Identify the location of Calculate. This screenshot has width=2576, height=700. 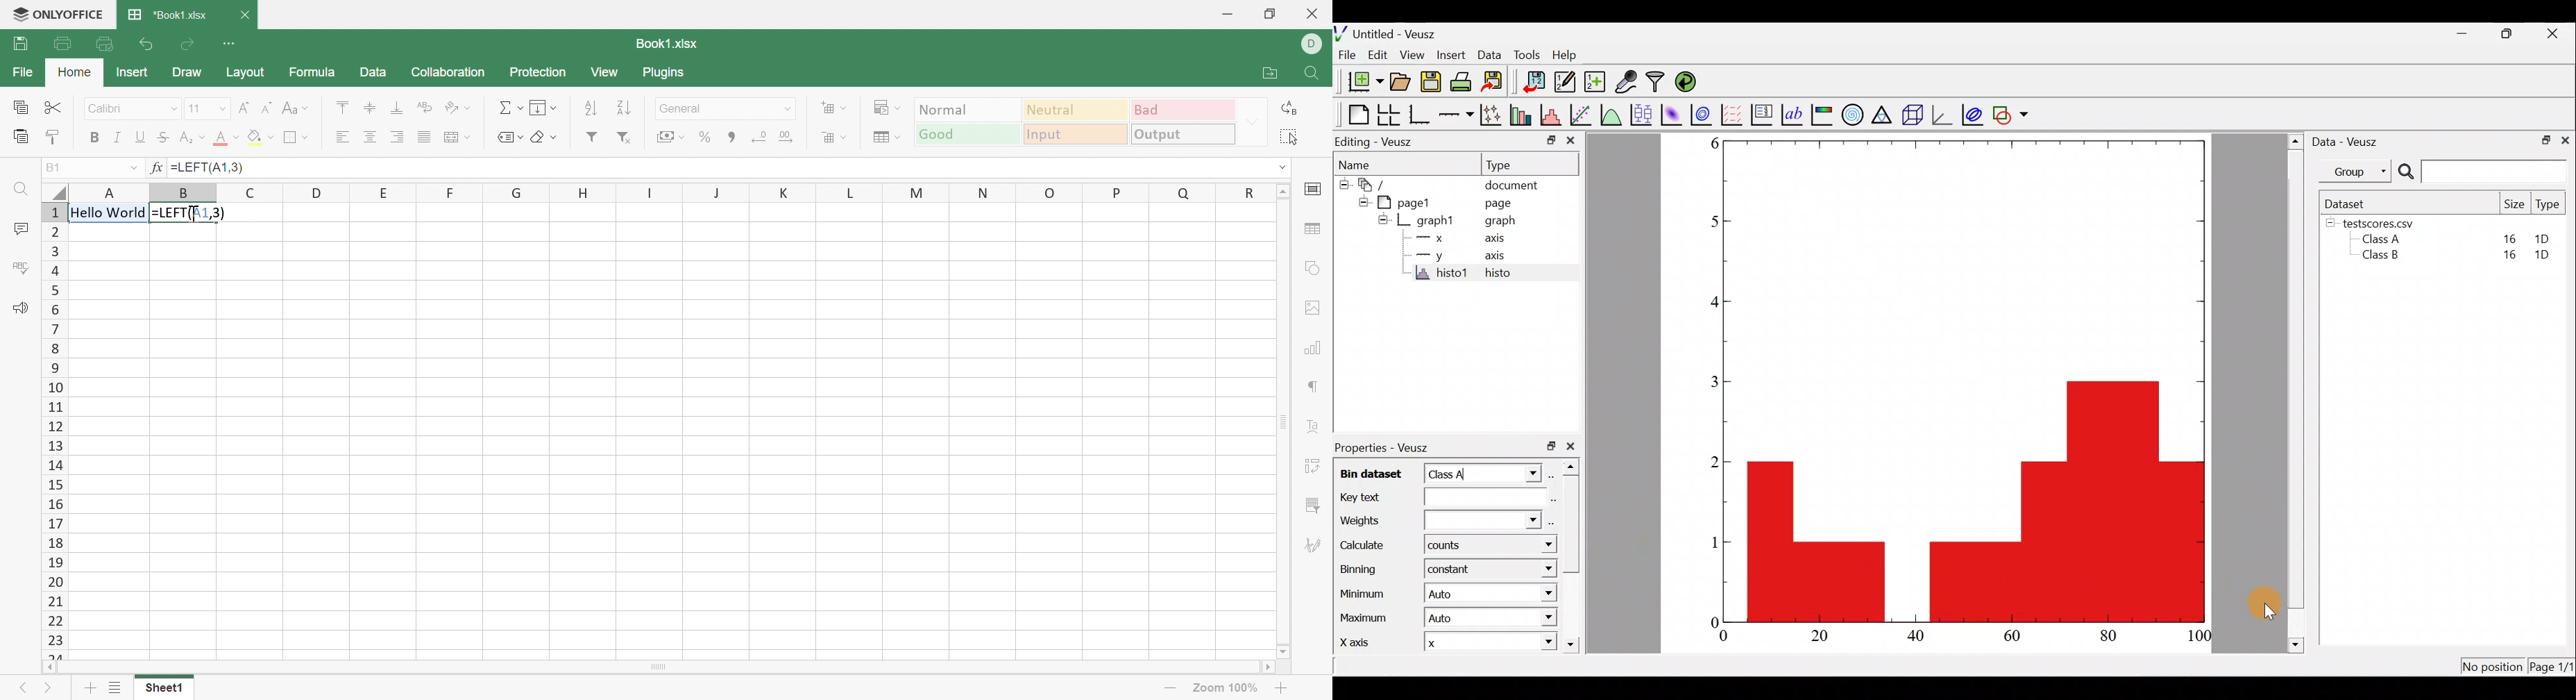
(1538, 548).